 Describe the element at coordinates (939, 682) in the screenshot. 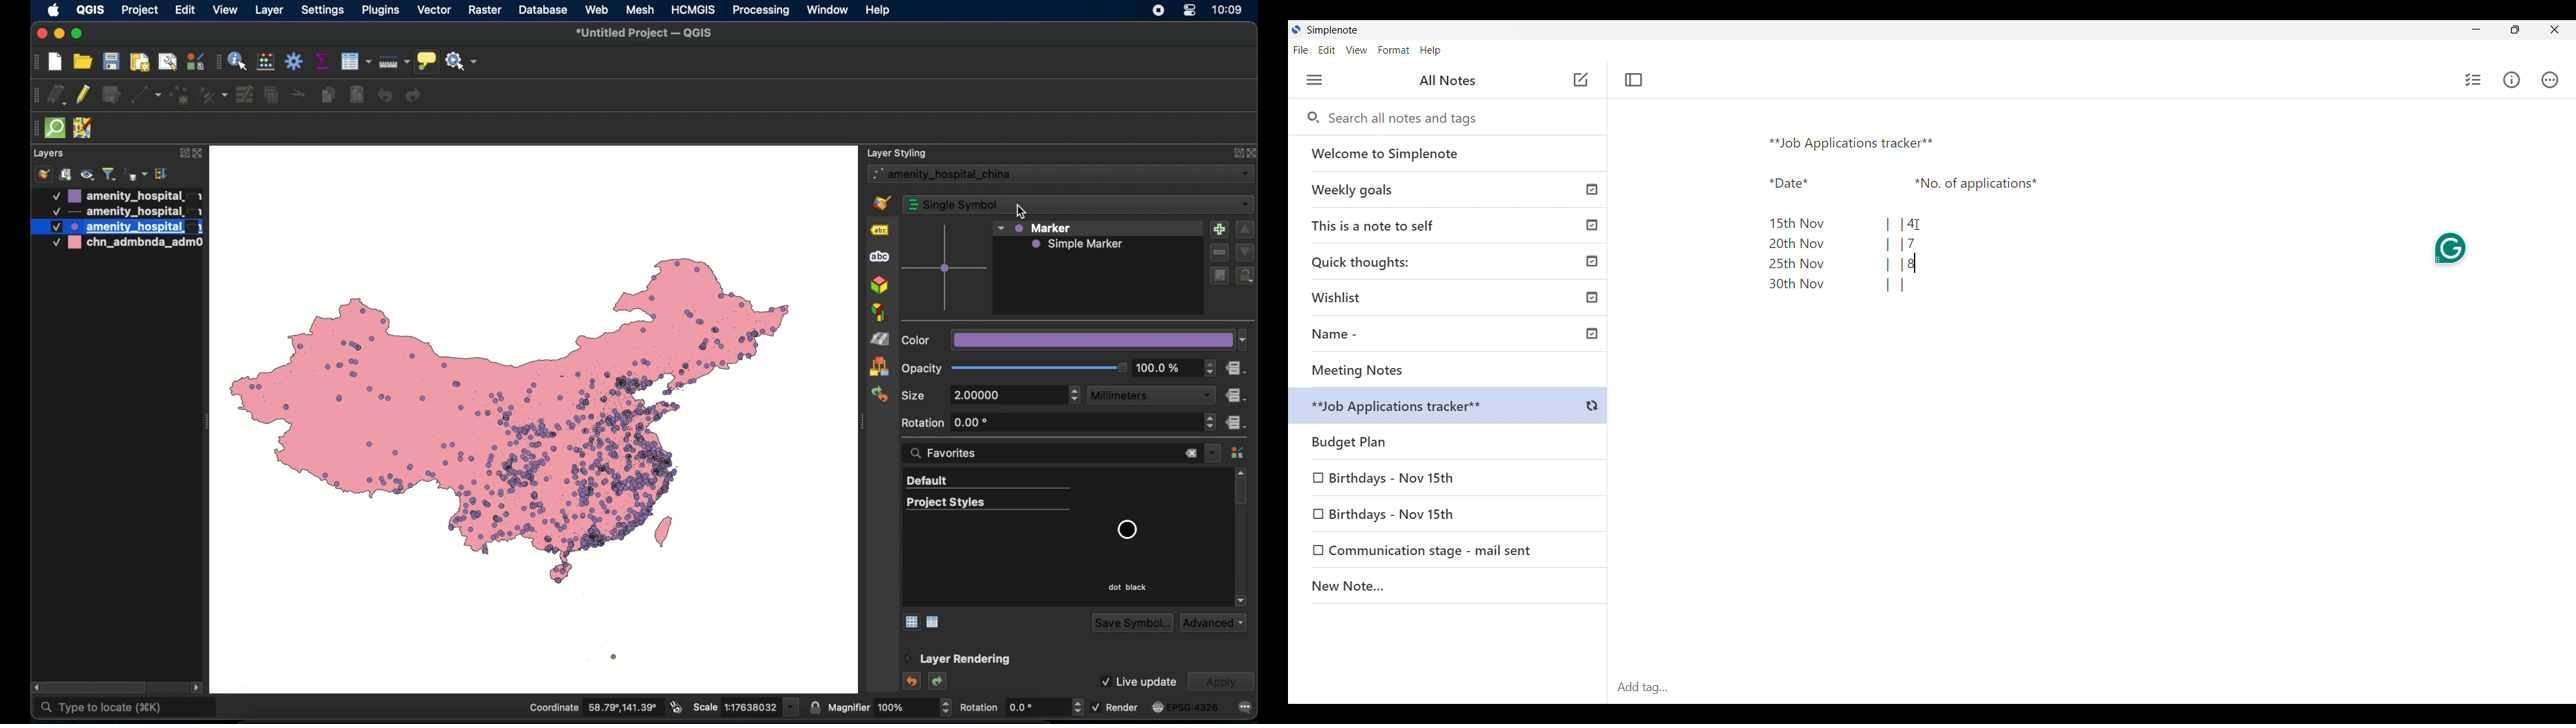

I see `redo` at that location.